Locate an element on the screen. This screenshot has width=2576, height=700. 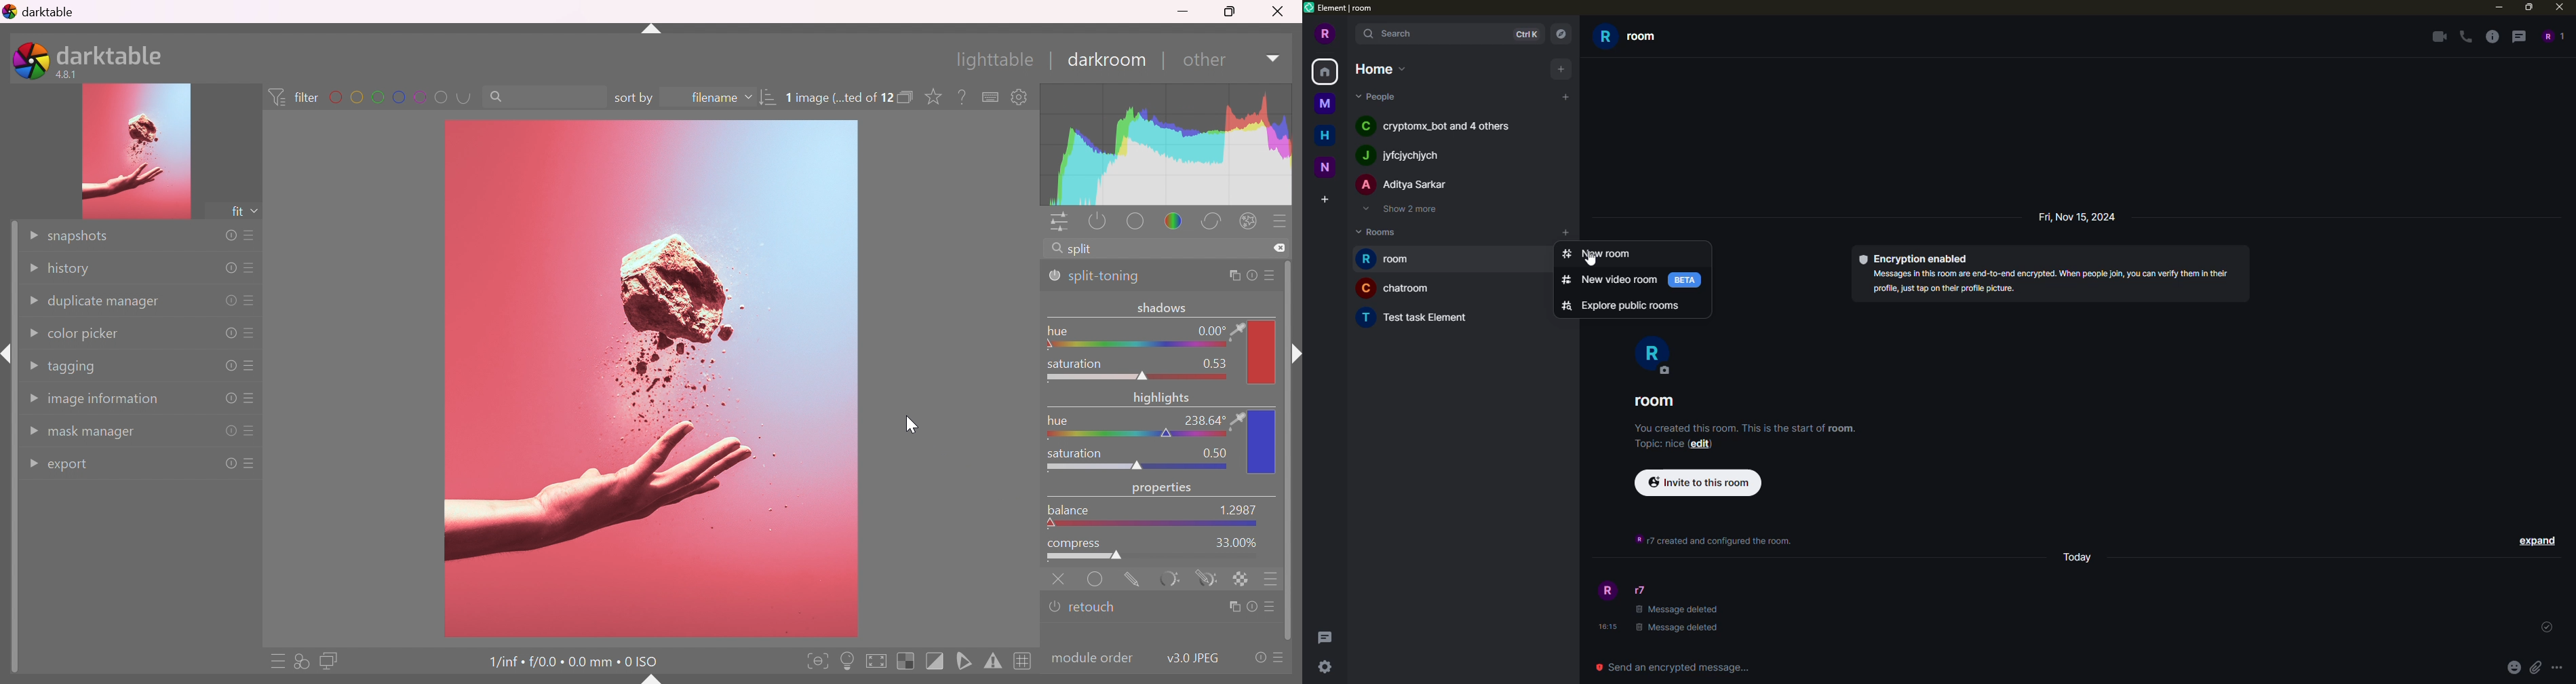
0.00 ° is located at coordinates (1211, 330).